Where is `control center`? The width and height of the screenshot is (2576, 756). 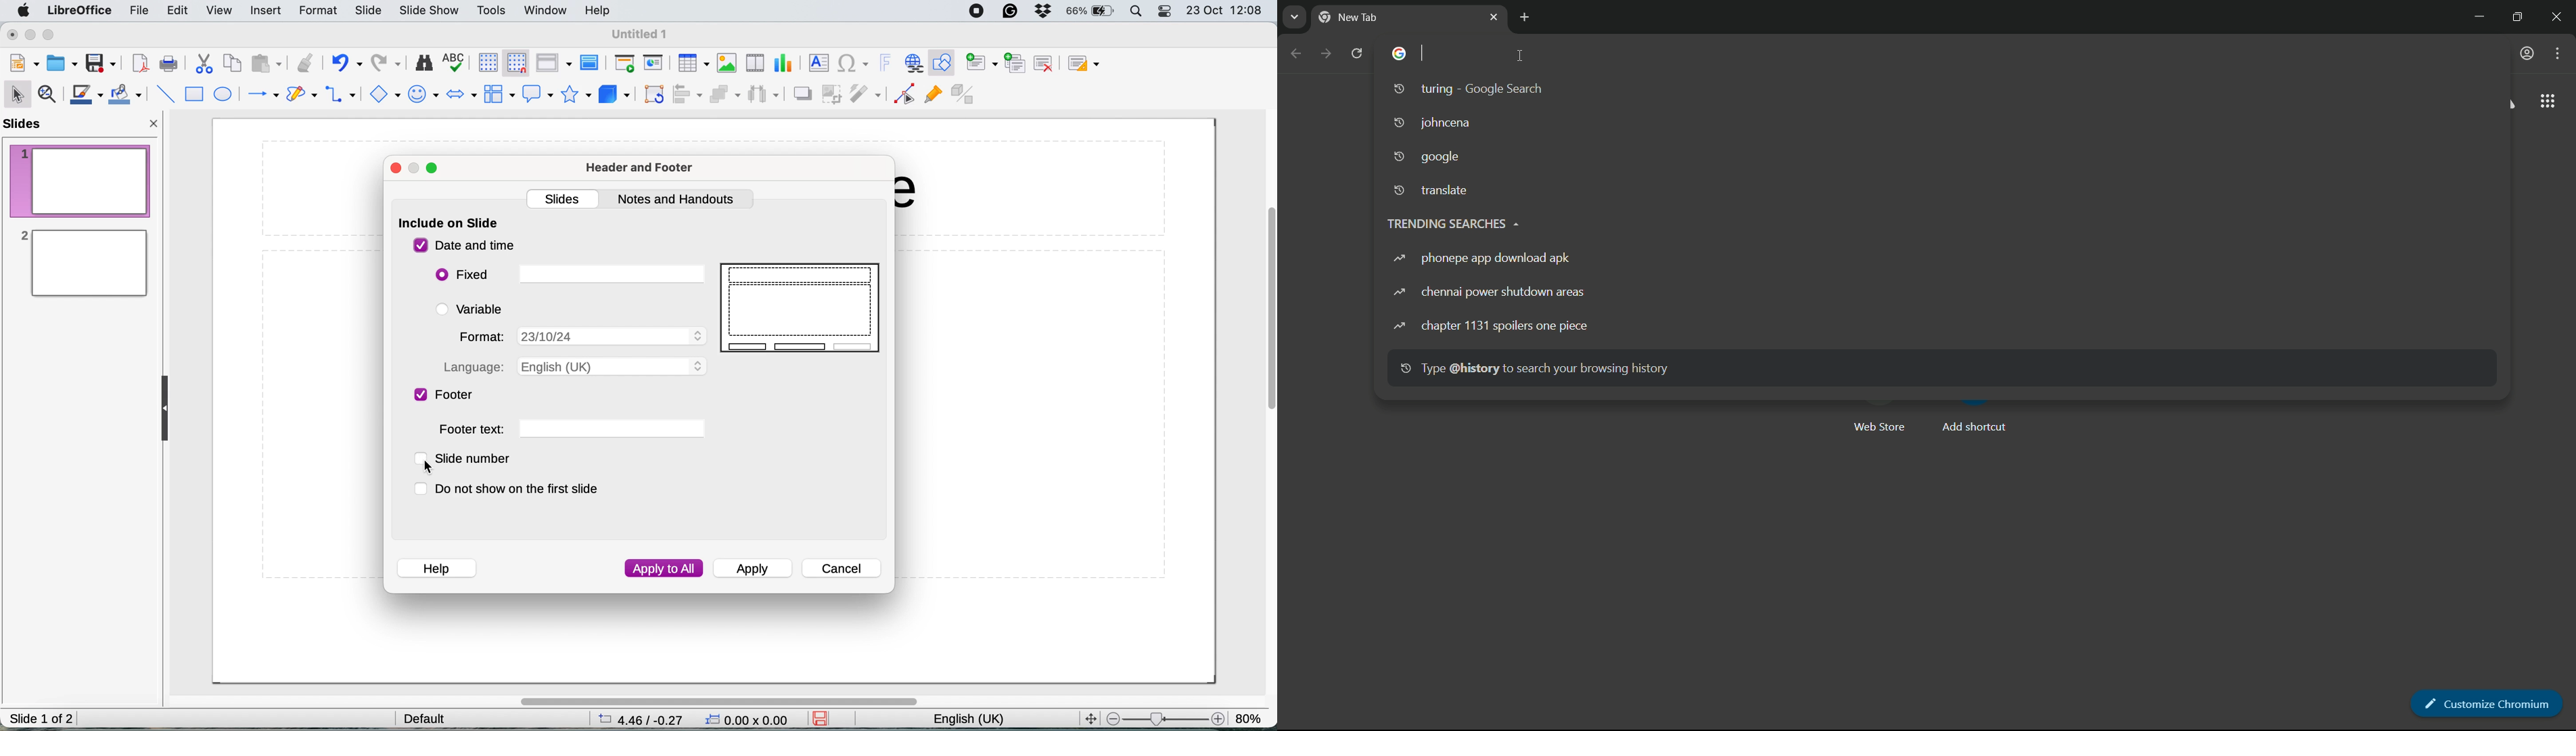 control center is located at coordinates (1166, 12).